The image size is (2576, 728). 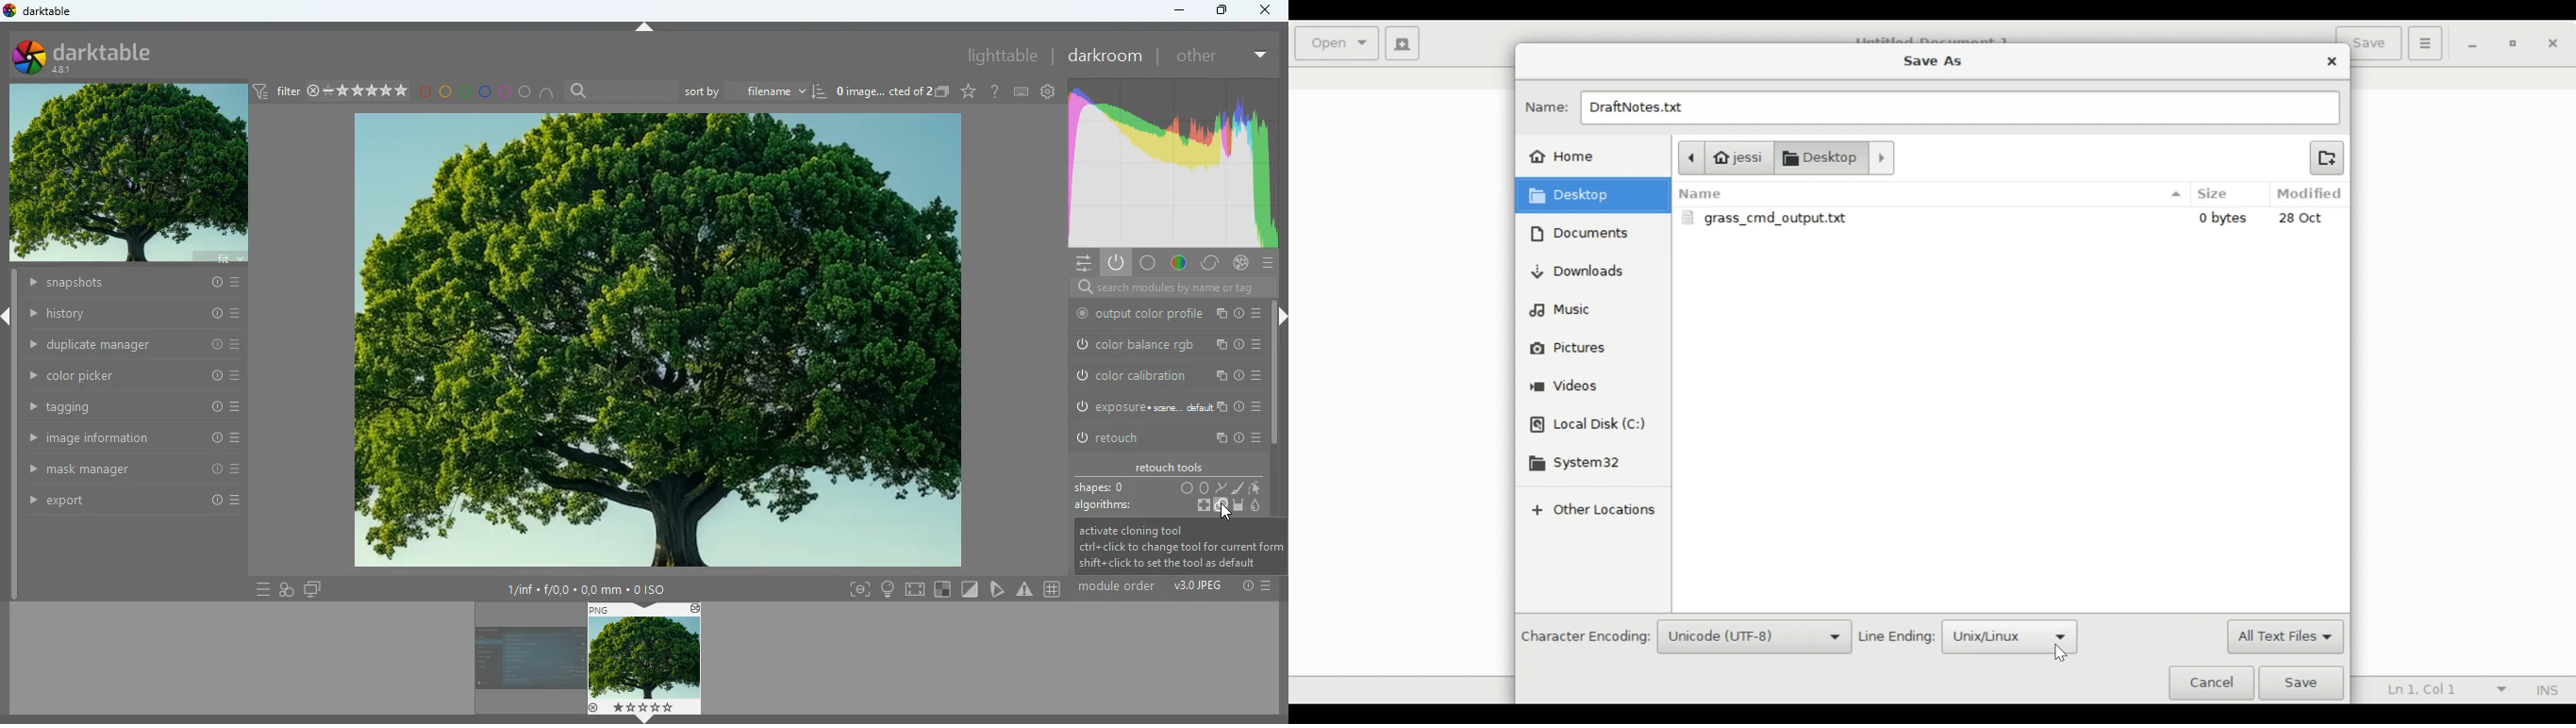 I want to click on sort by filename, so click(x=753, y=92).